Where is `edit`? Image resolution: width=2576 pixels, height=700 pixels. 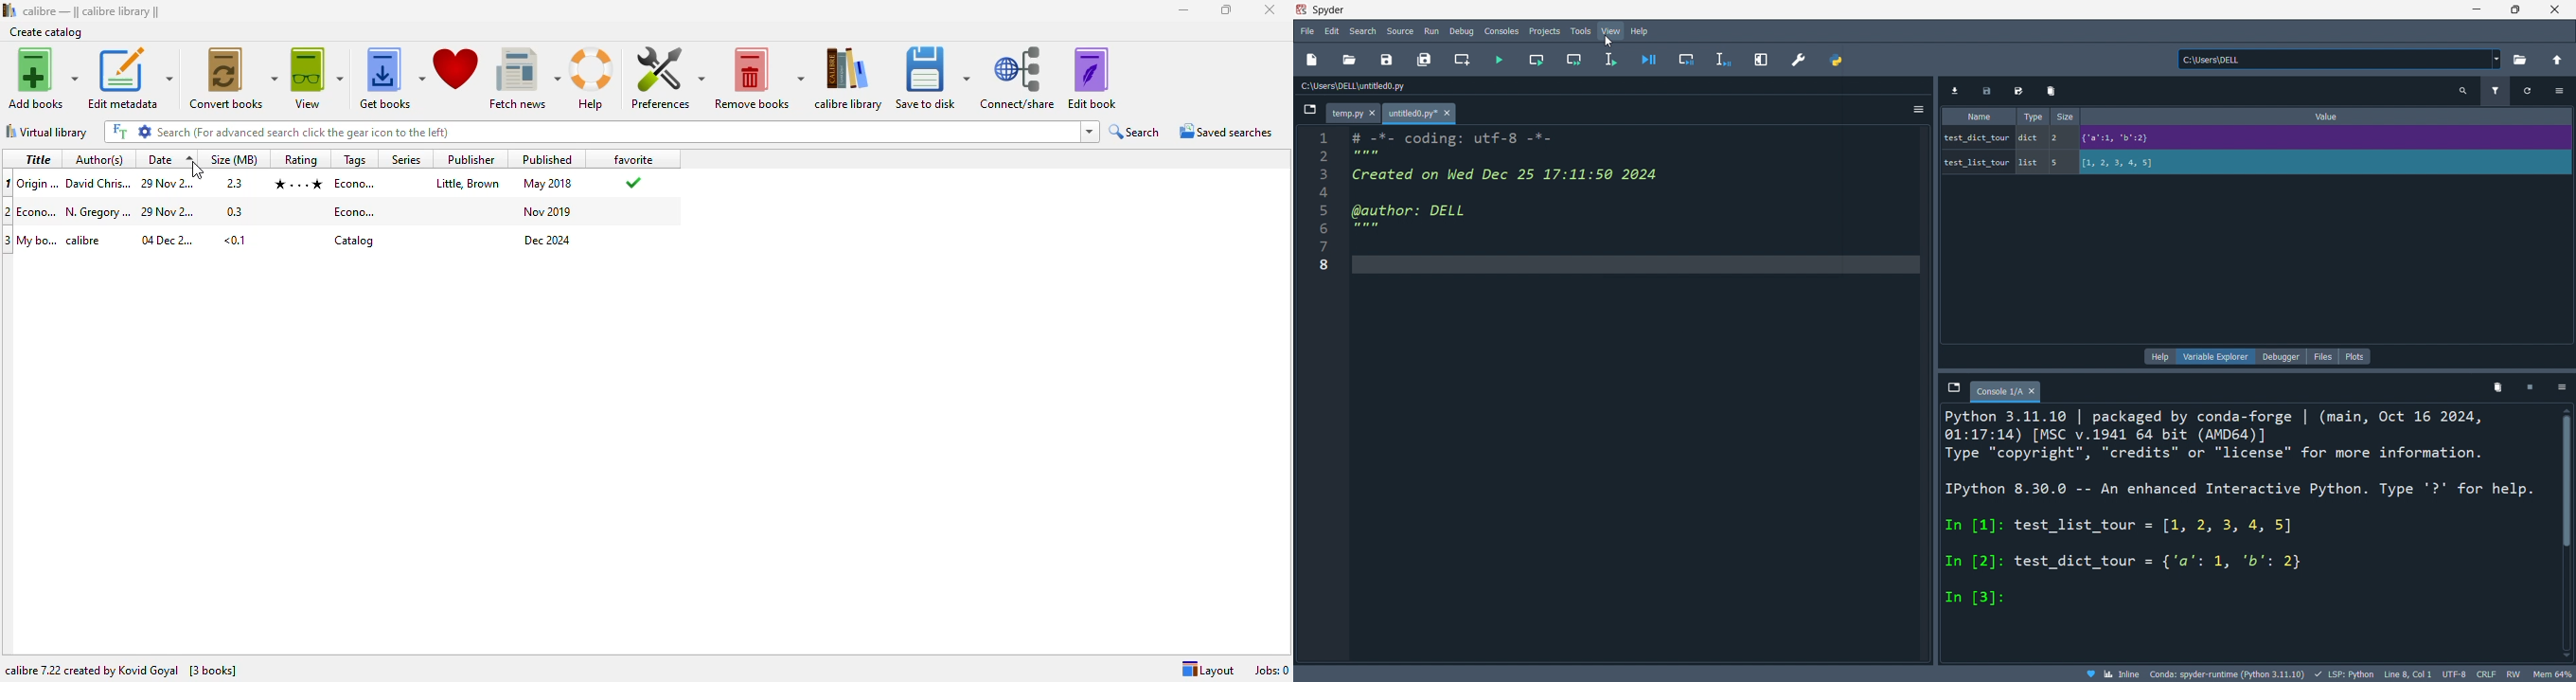
edit is located at coordinates (1332, 31).